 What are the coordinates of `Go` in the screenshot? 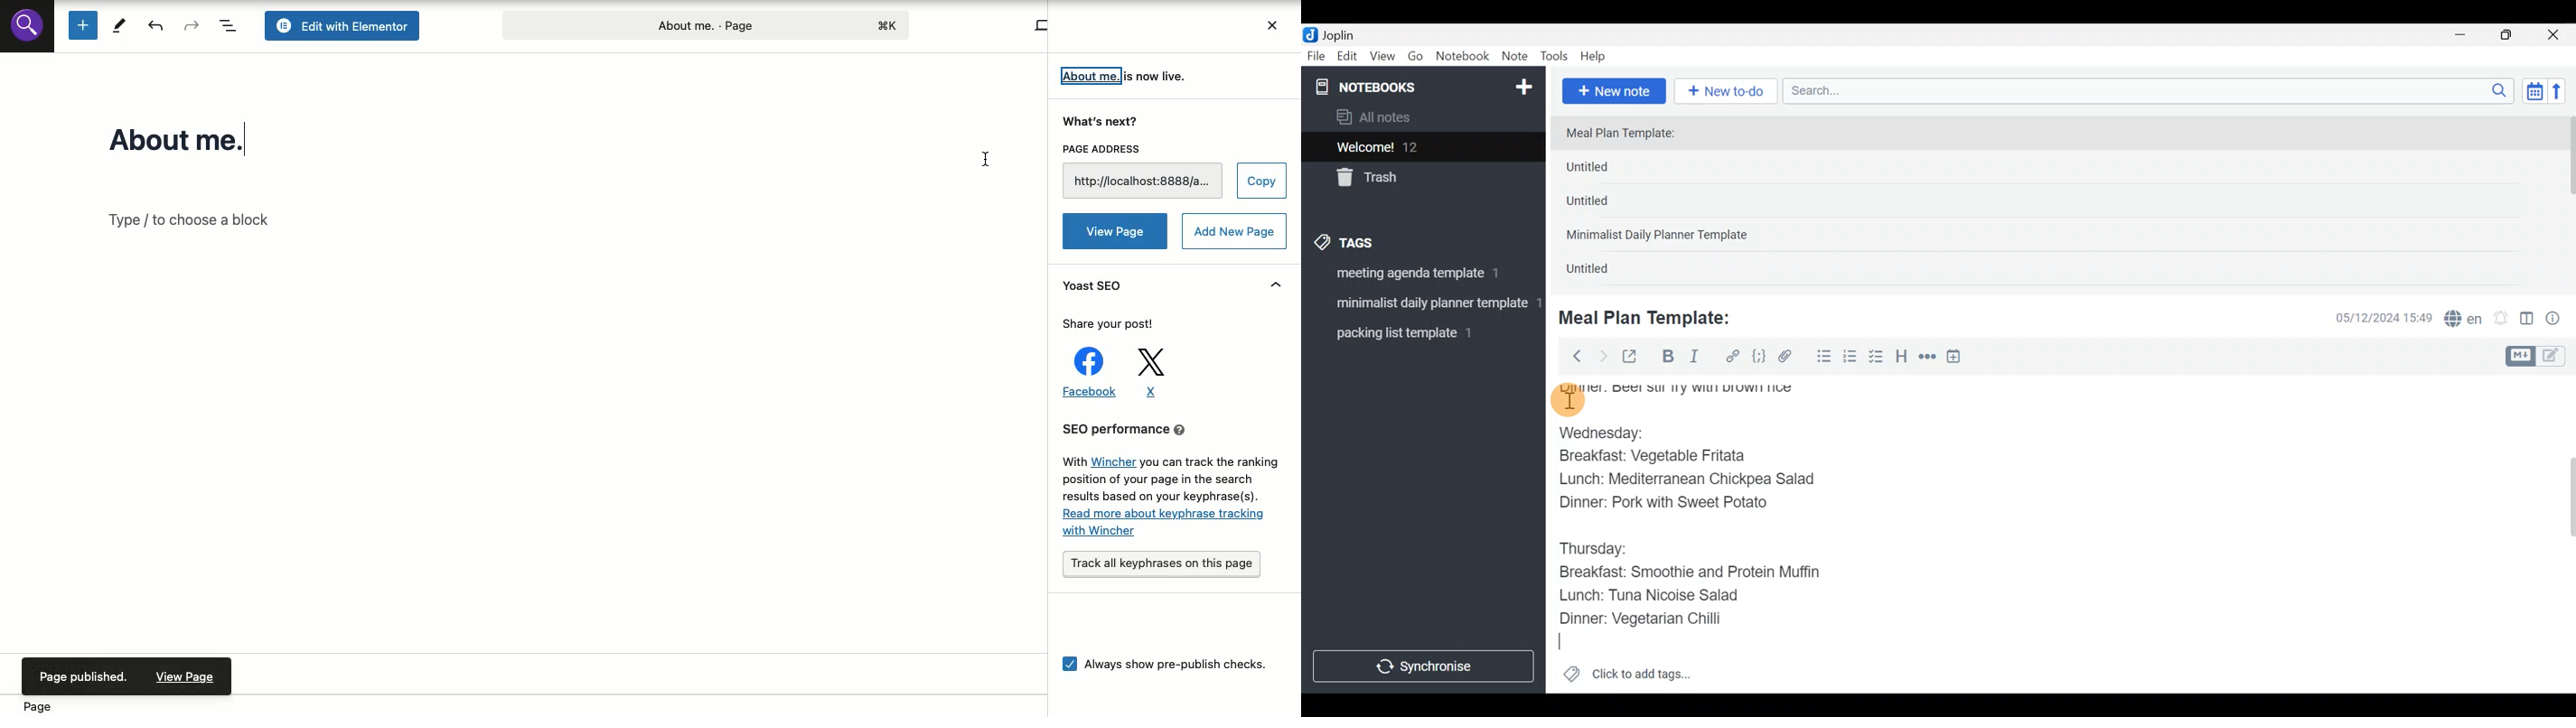 It's located at (1415, 59).